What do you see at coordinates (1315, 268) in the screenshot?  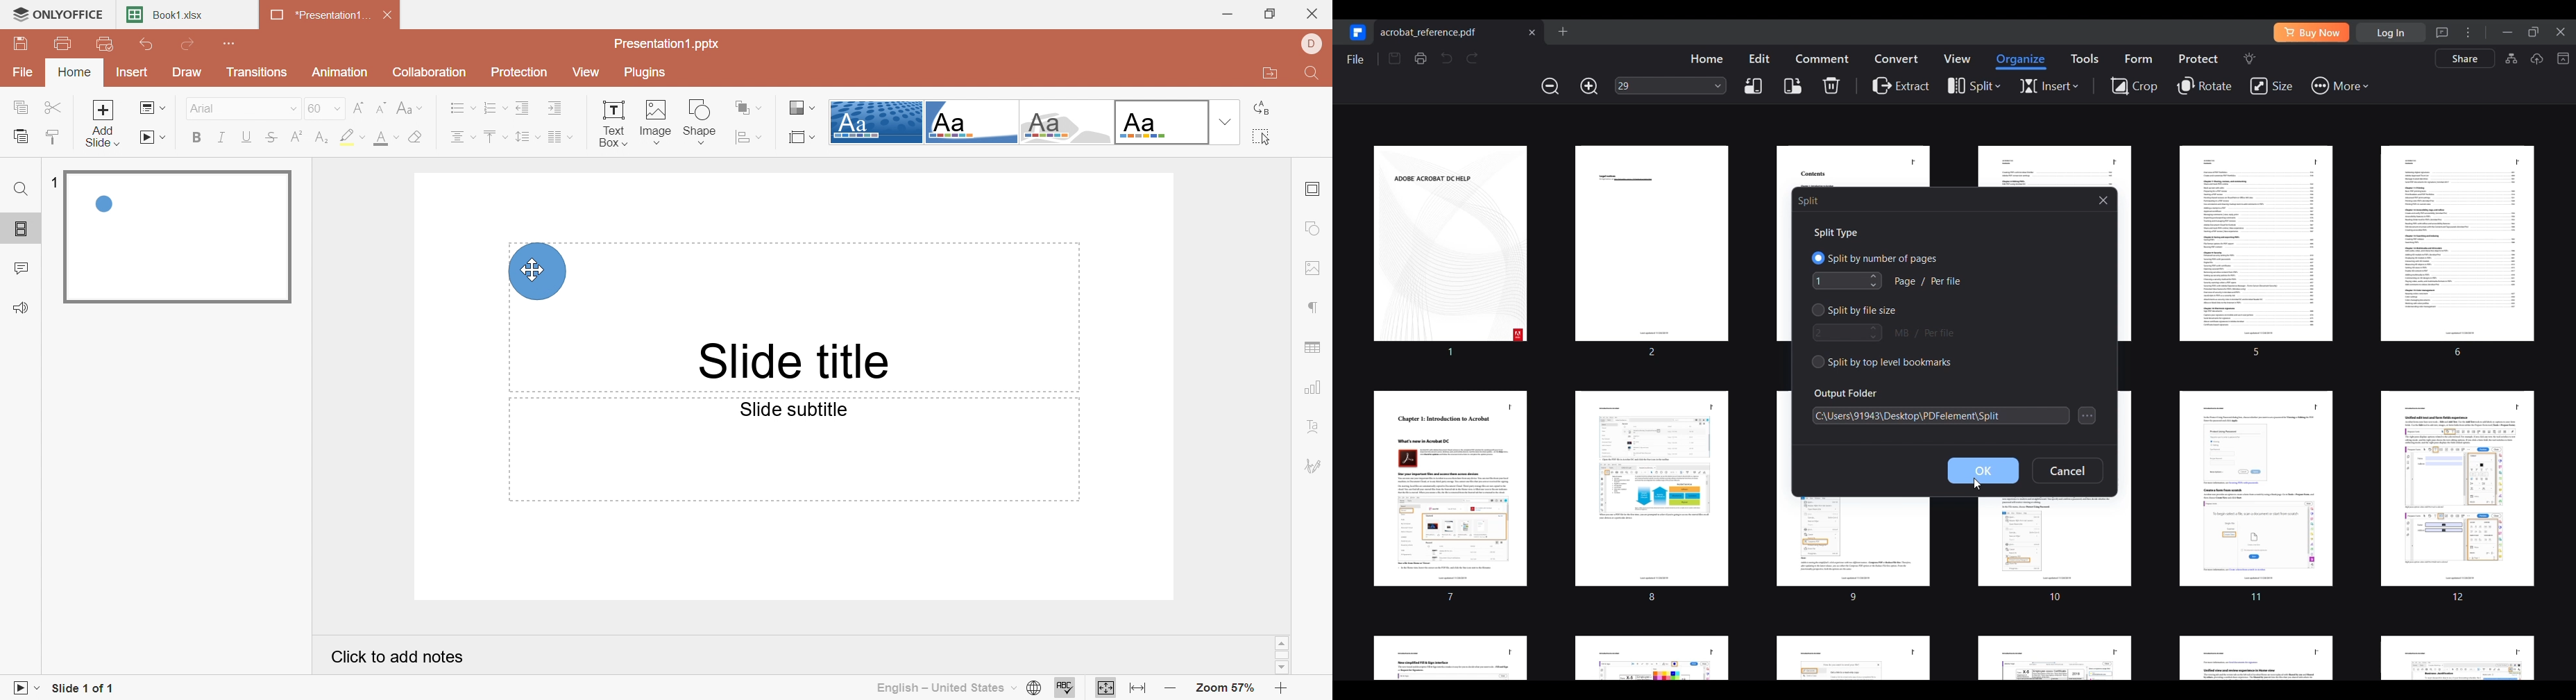 I see `Image settings` at bounding box center [1315, 268].